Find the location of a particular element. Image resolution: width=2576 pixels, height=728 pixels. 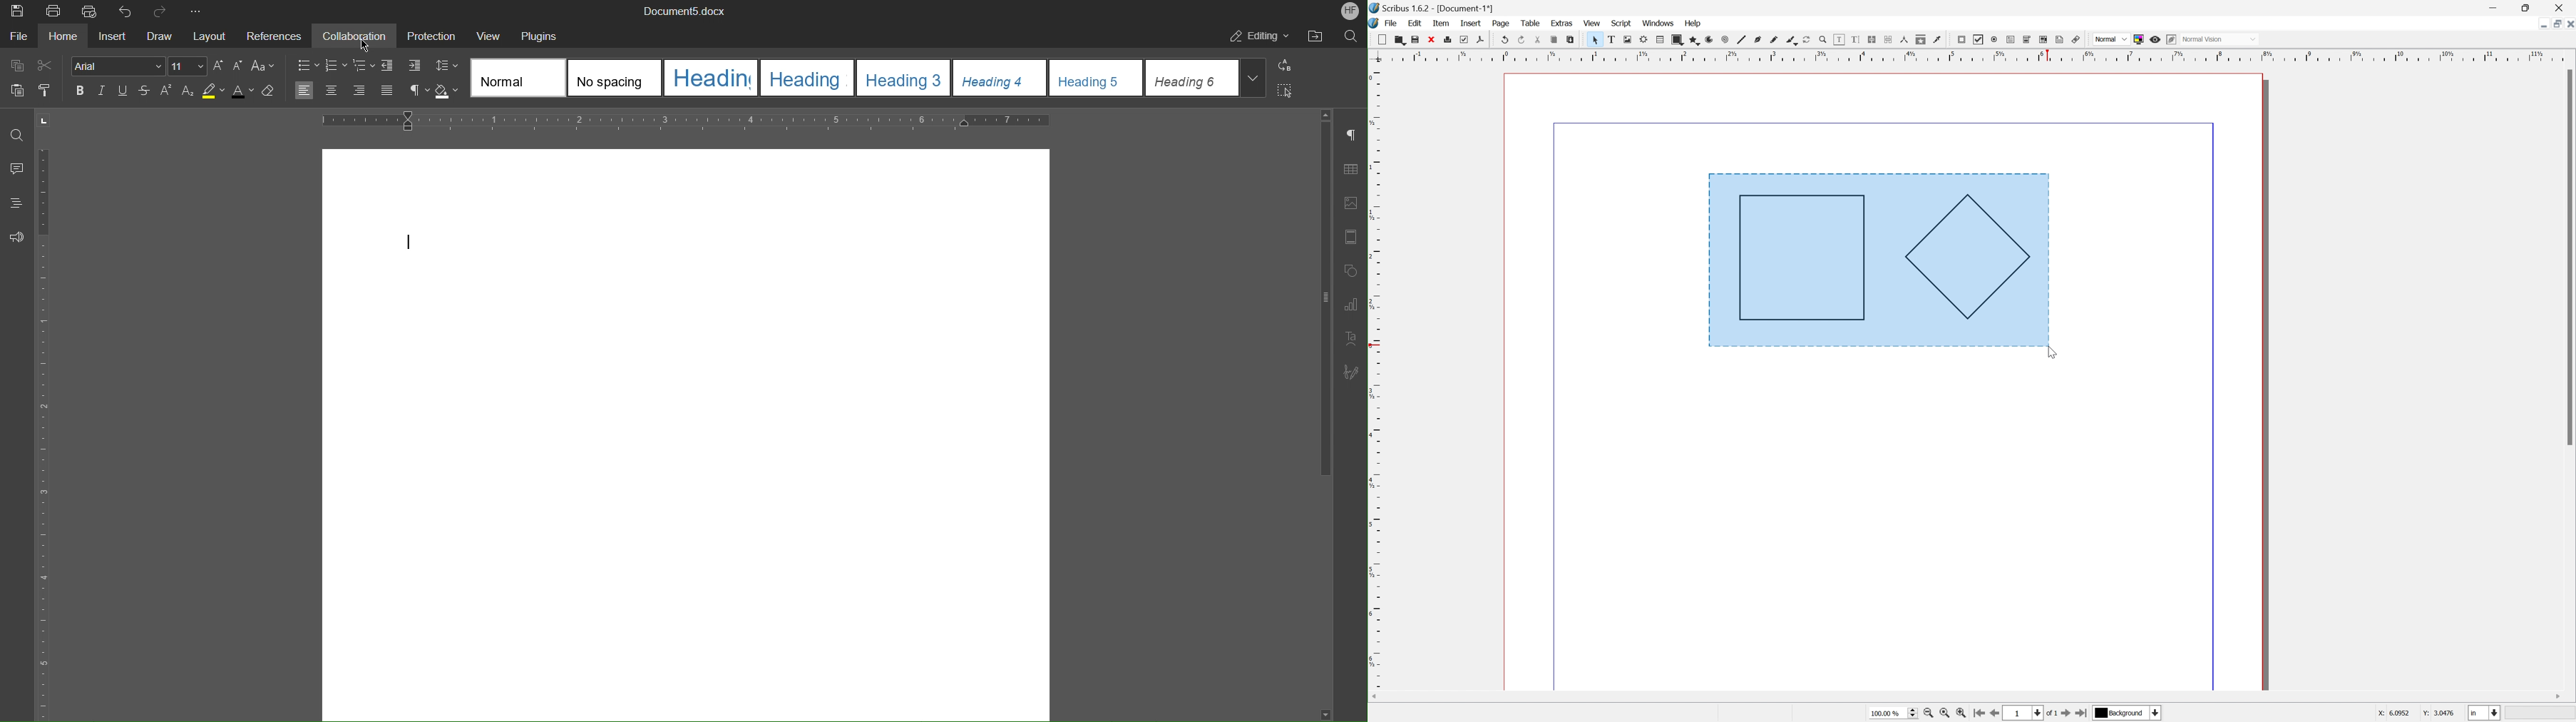

page is located at coordinates (1502, 23).